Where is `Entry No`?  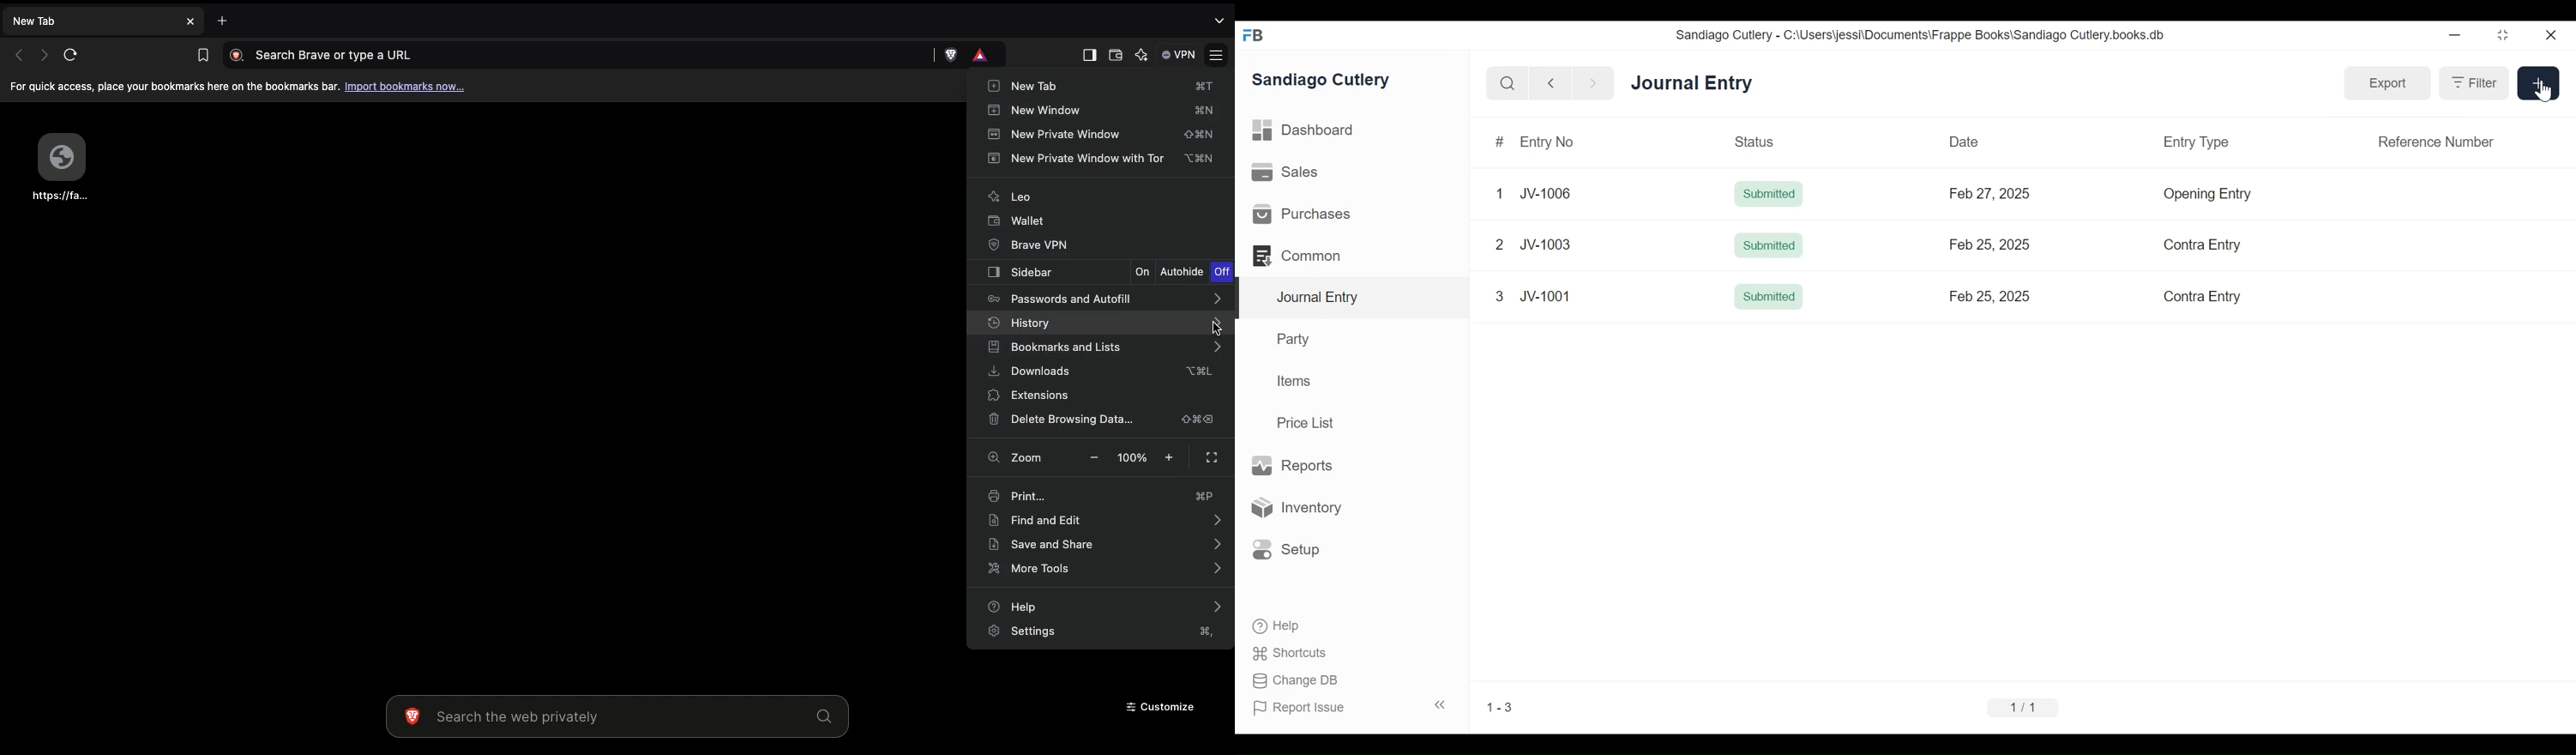 Entry No is located at coordinates (1545, 141).